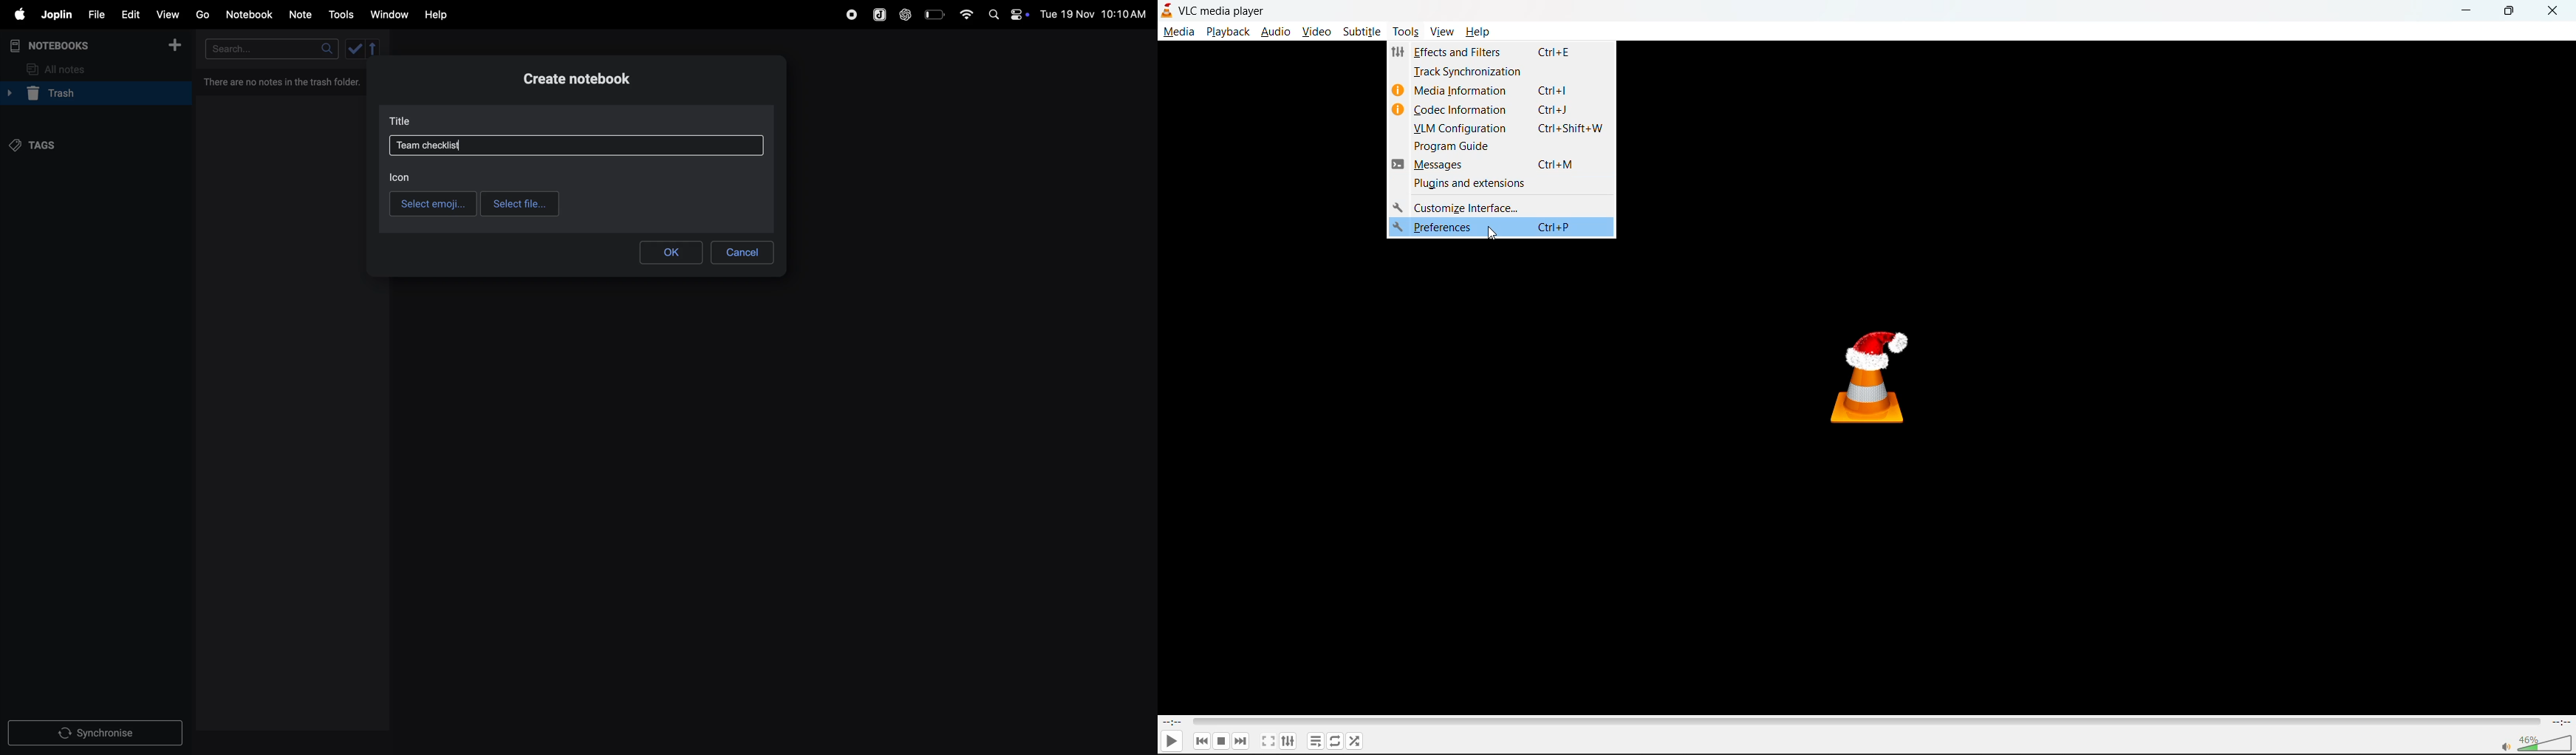 This screenshot has height=756, width=2576. What do you see at coordinates (439, 14) in the screenshot?
I see `help` at bounding box center [439, 14].